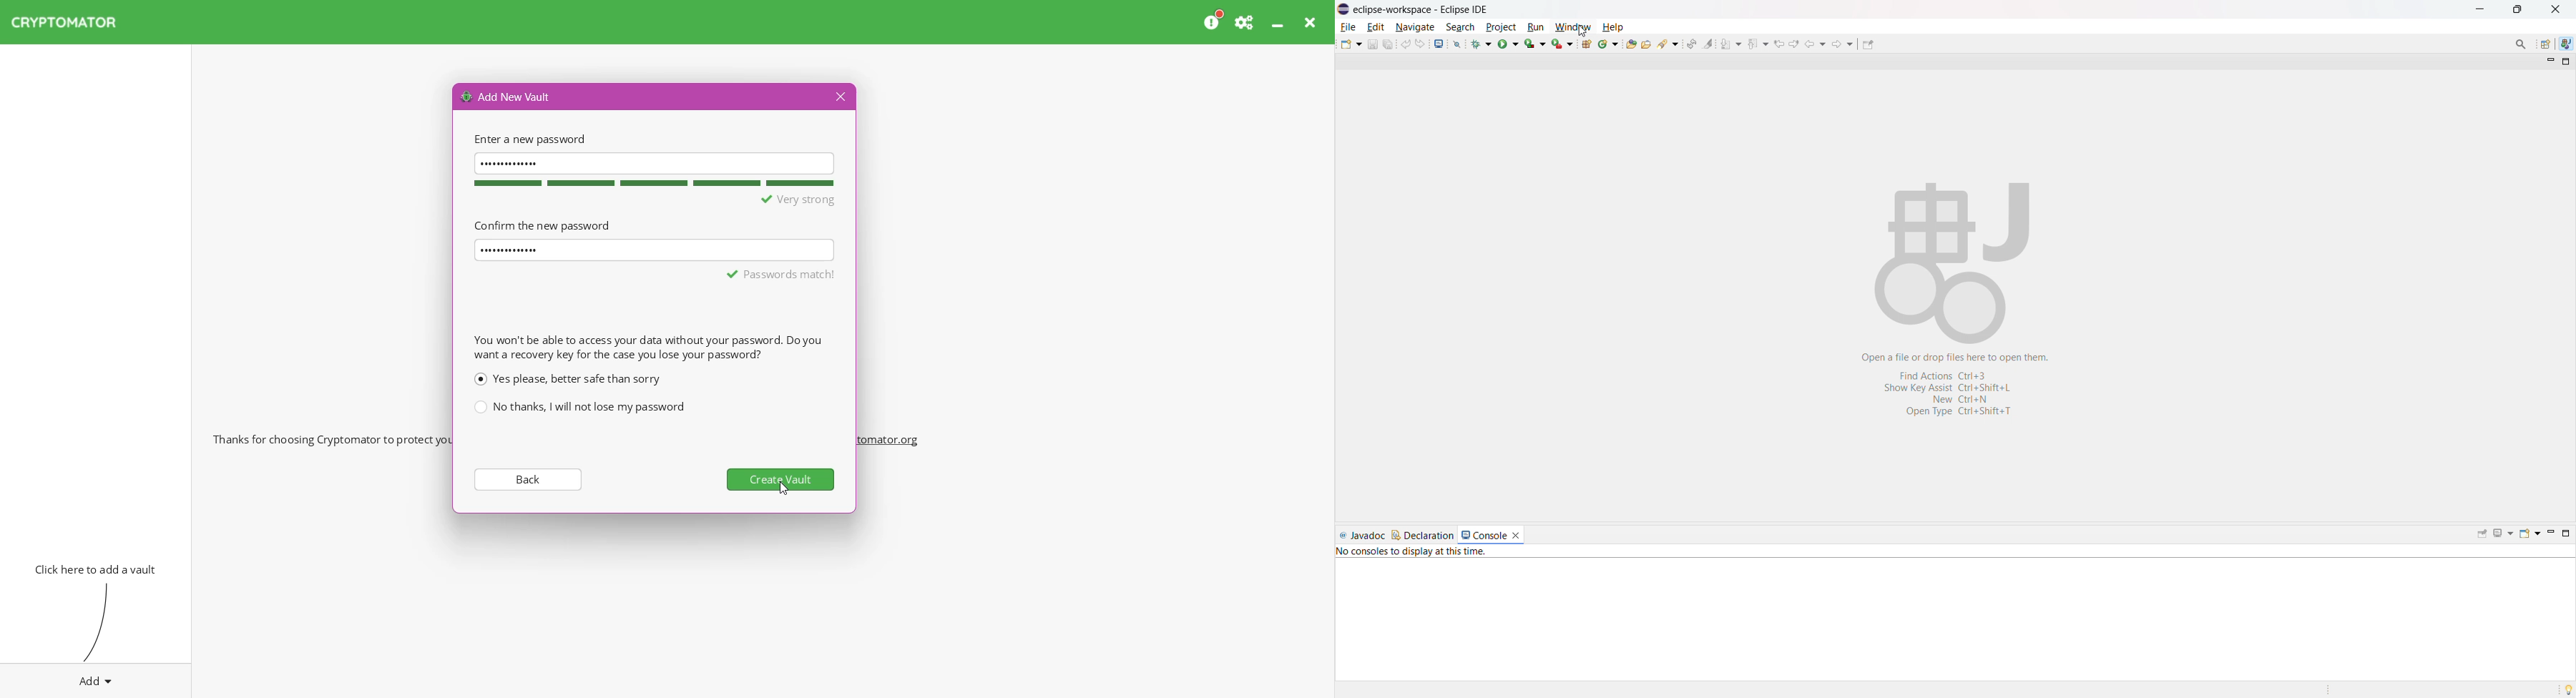 The height and width of the screenshot is (700, 2576). What do you see at coordinates (567, 378) in the screenshot?
I see `Yes please, better safe than sorry` at bounding box center [567, 378].